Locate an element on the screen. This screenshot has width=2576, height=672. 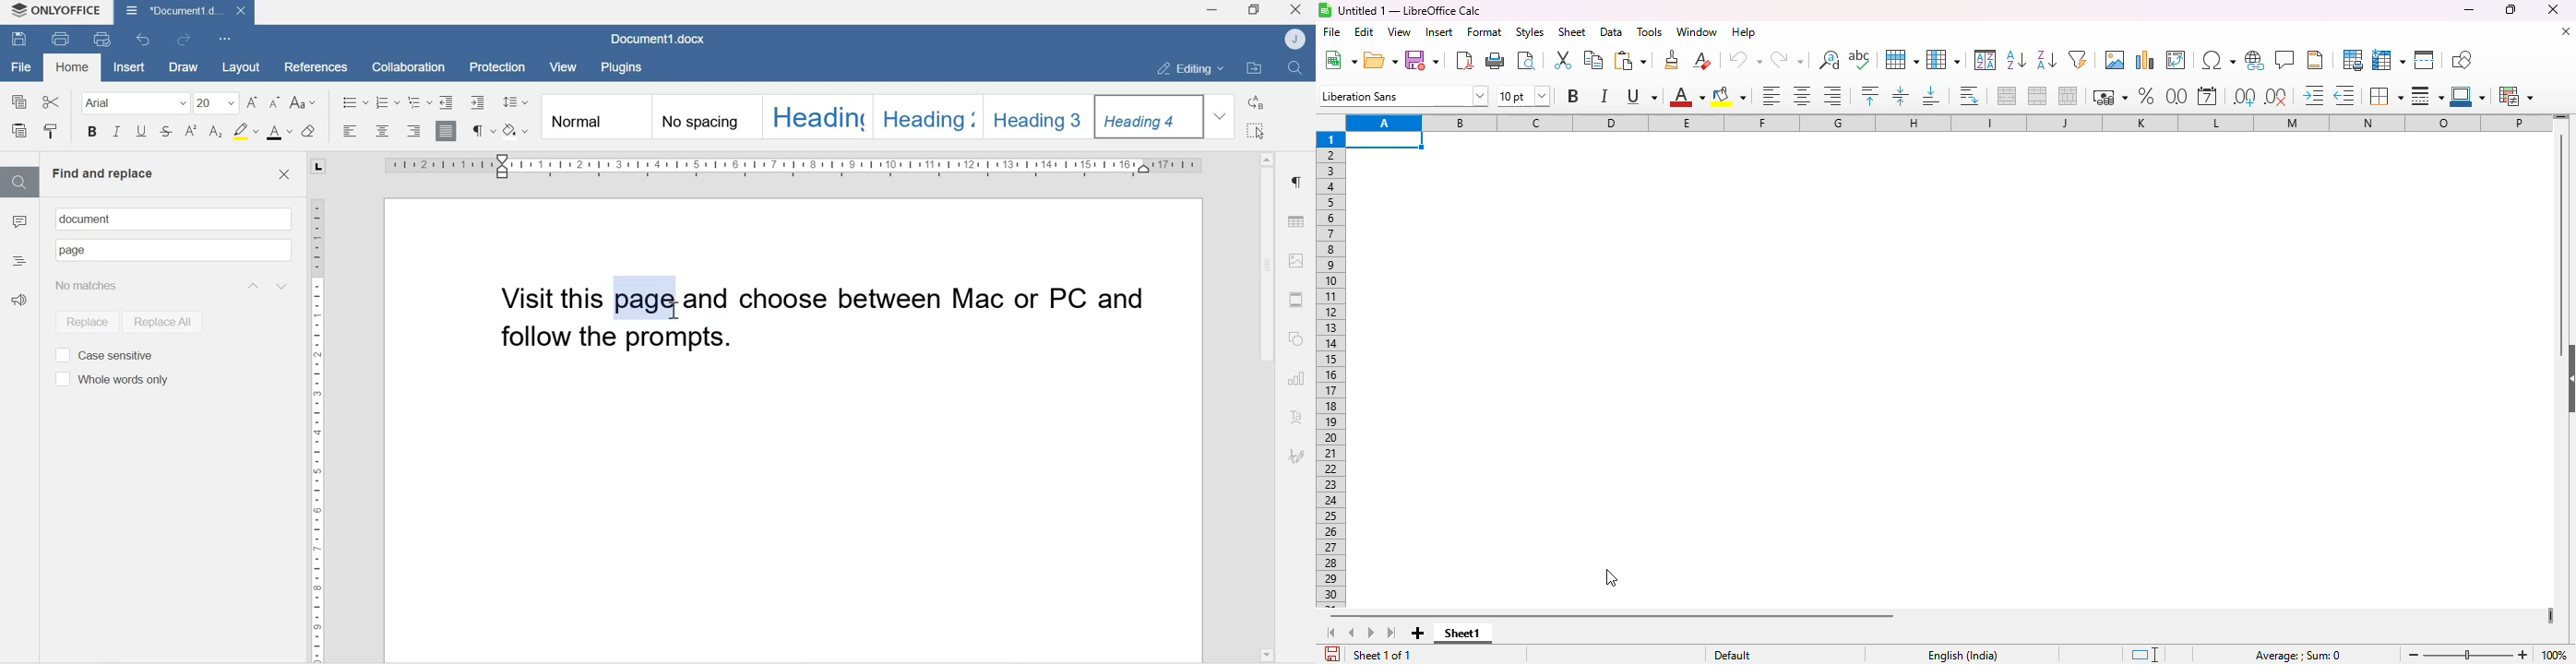
Paste is located at coordinates (21, 132).